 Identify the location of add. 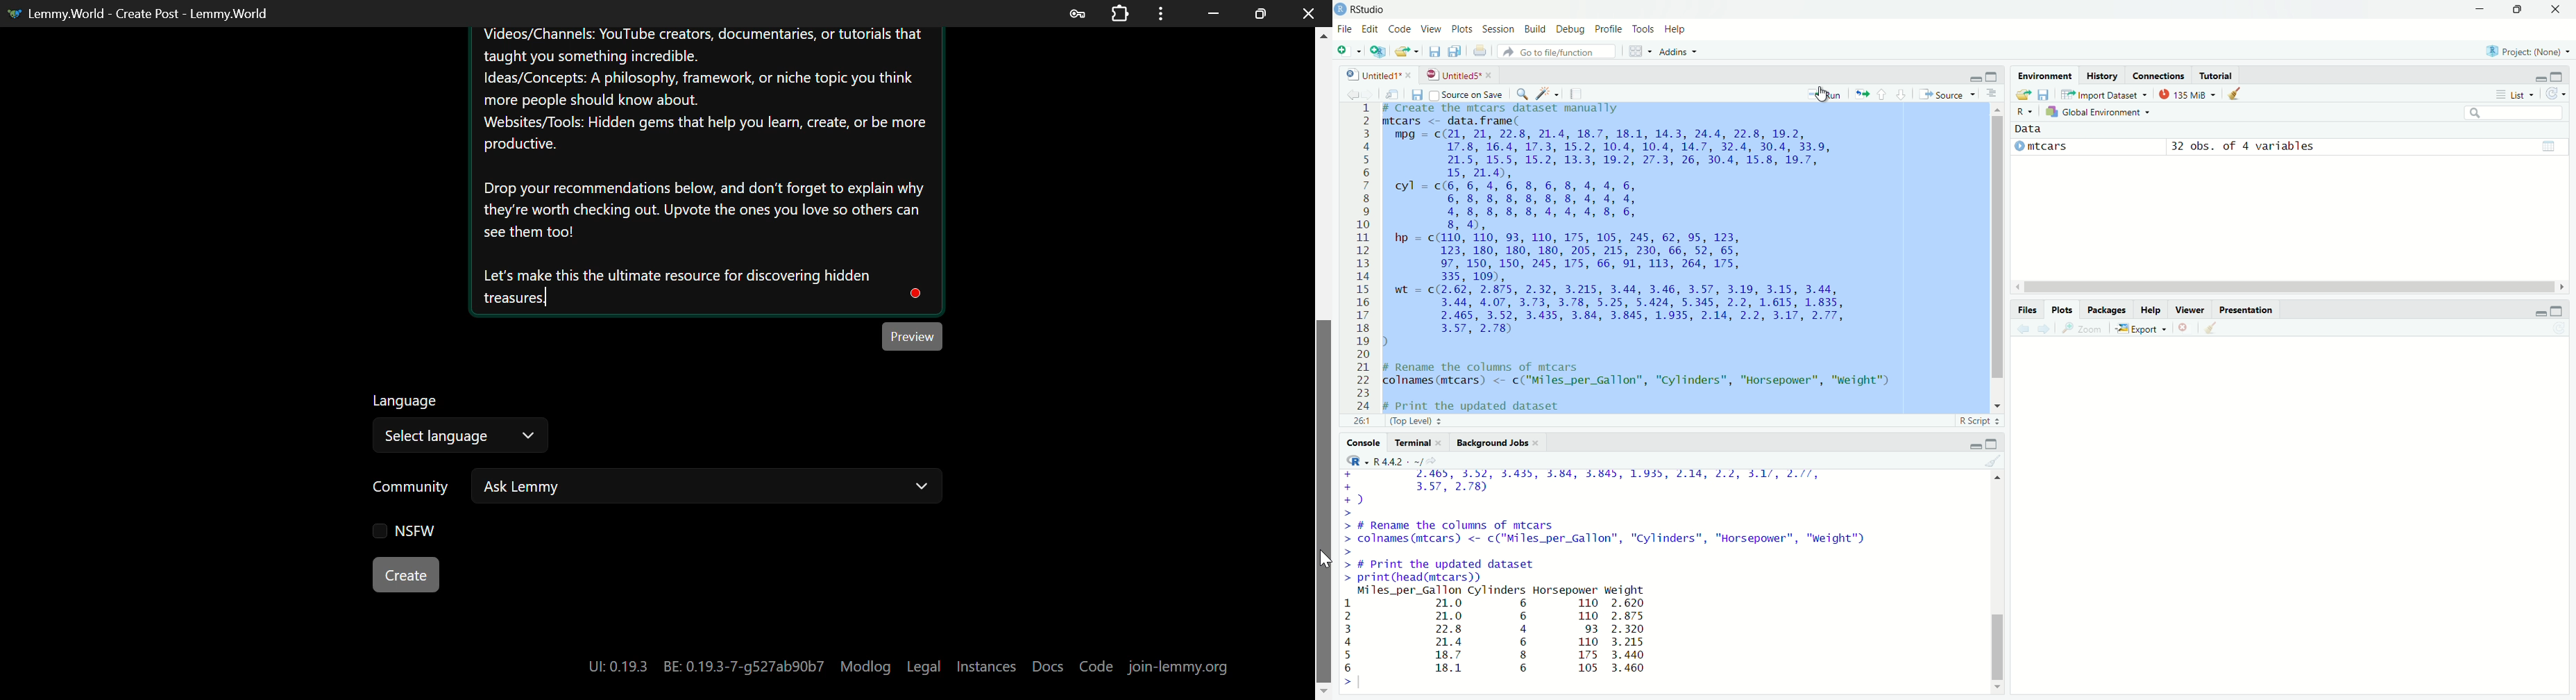
(1349, 53).